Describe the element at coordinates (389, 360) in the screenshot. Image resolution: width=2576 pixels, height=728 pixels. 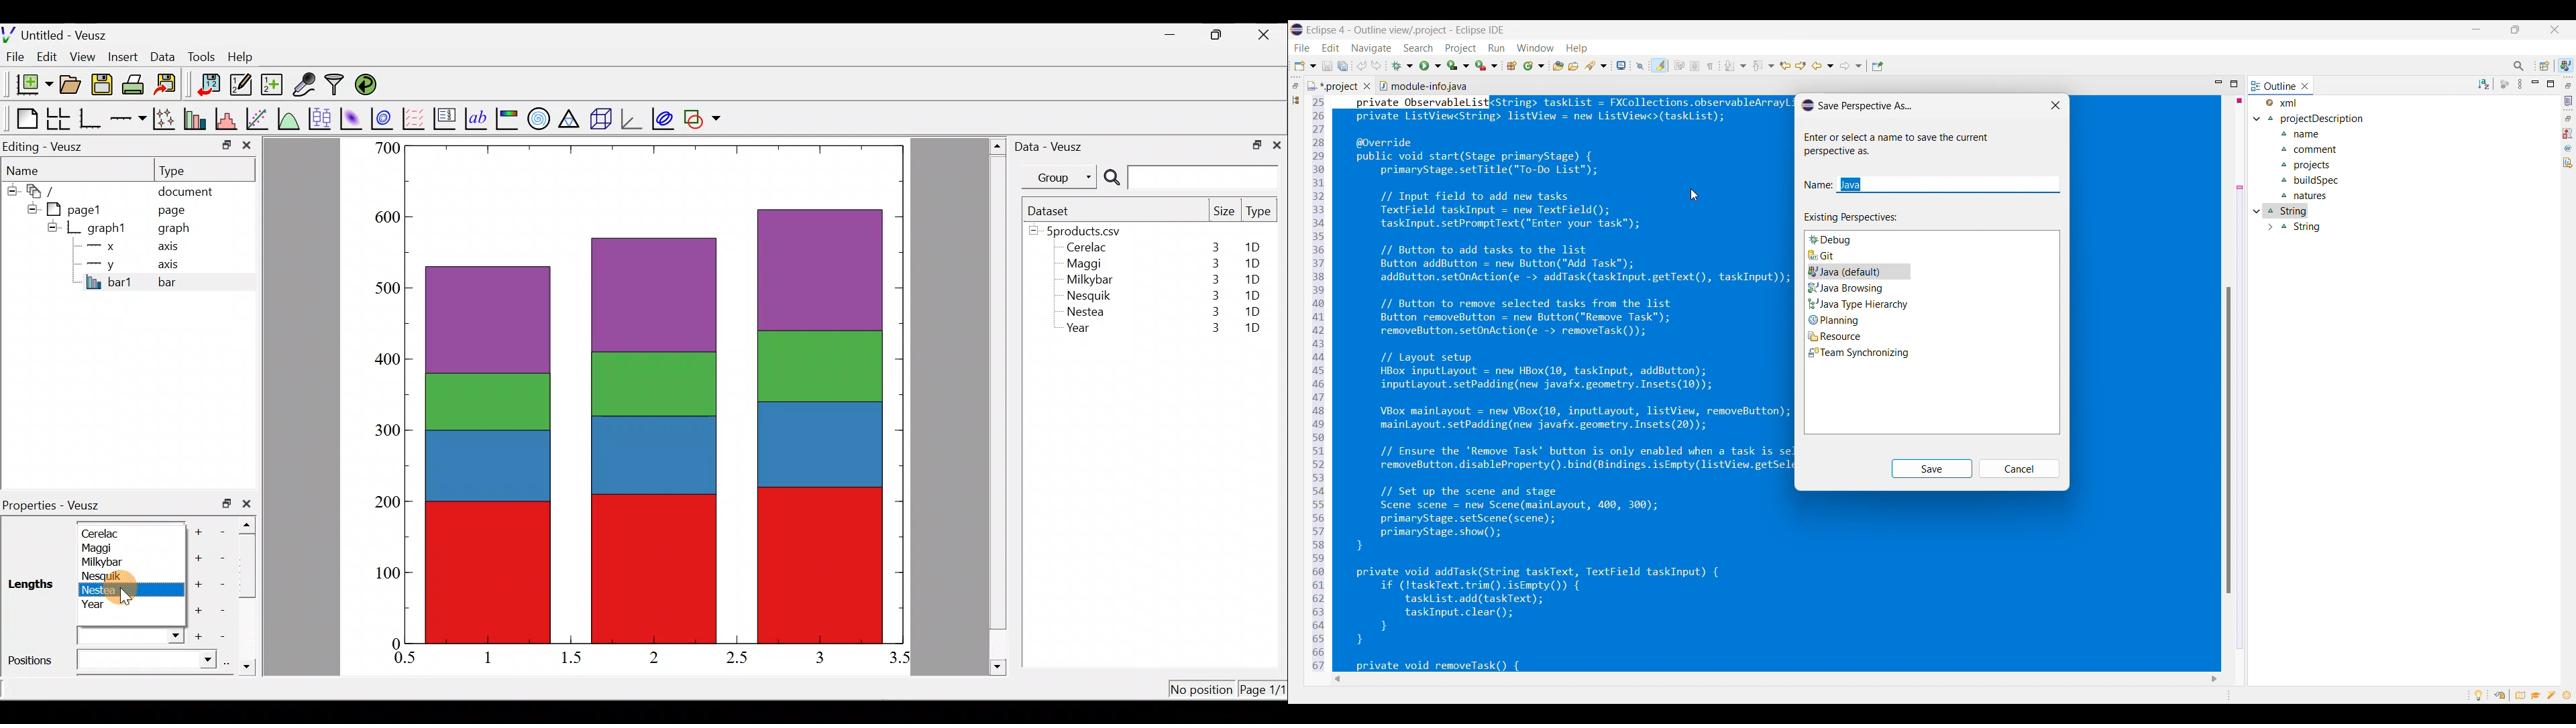
I see `400` at that location.